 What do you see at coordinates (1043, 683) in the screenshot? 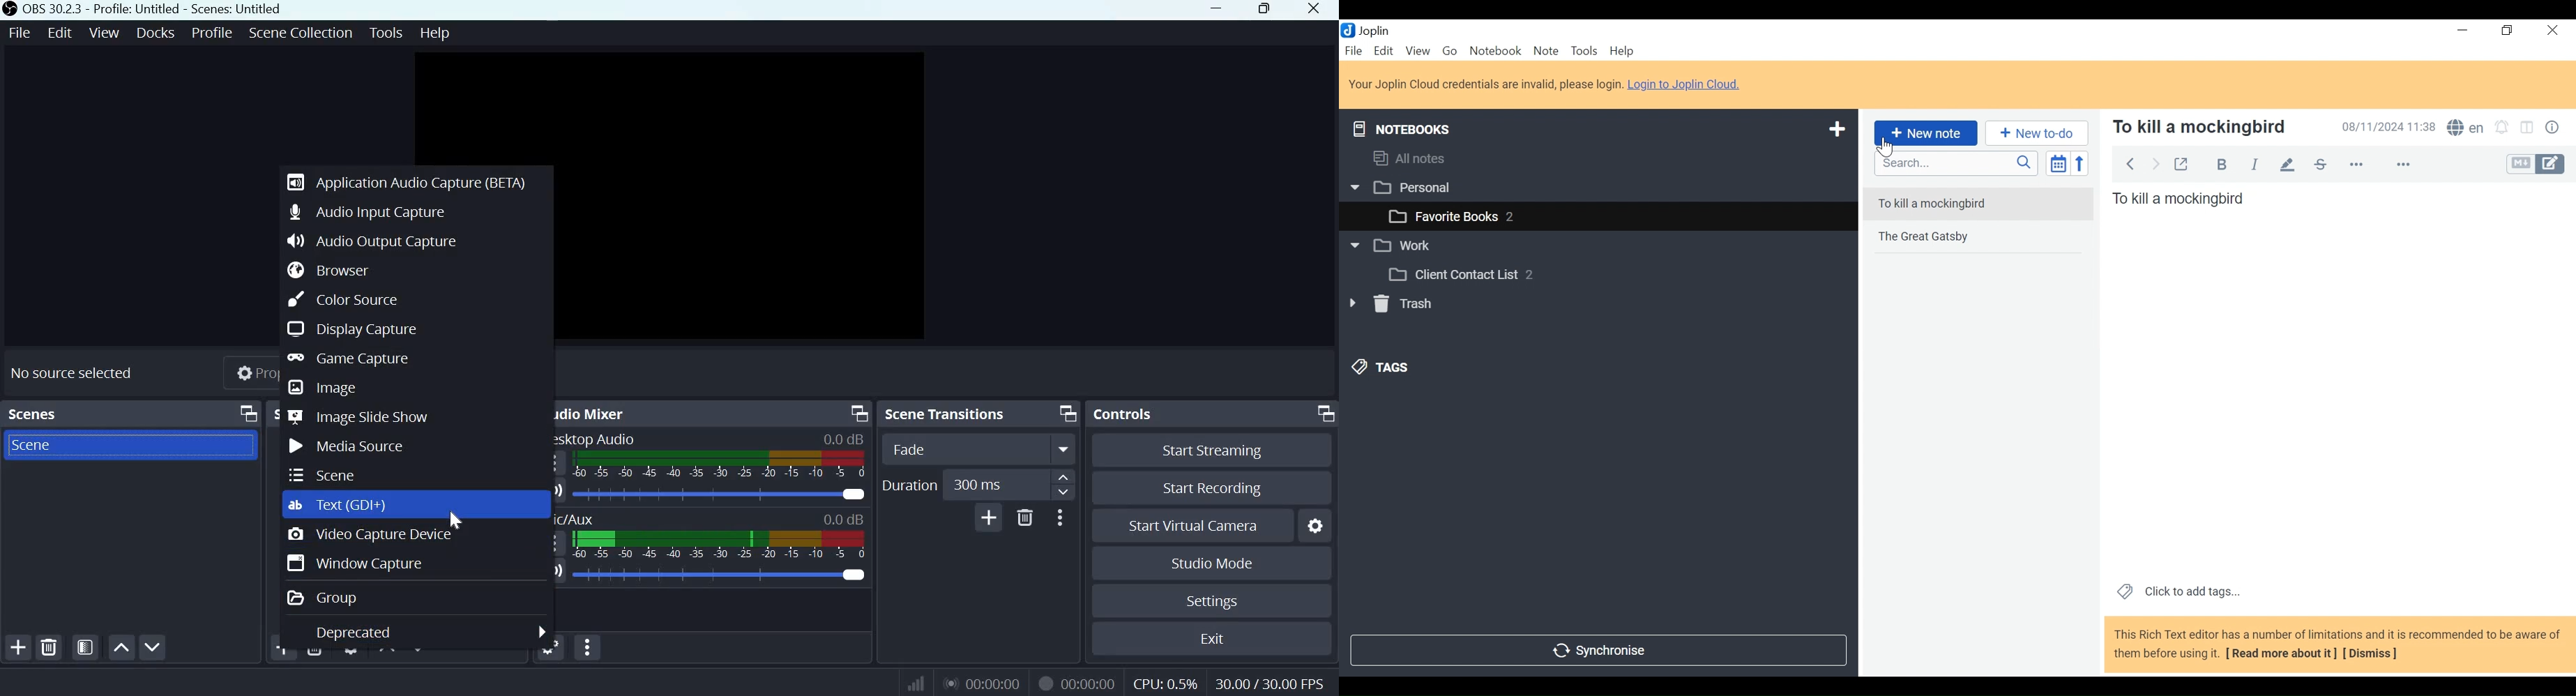
I see `Recording Status Icon` at bounding box center [1043, 683].